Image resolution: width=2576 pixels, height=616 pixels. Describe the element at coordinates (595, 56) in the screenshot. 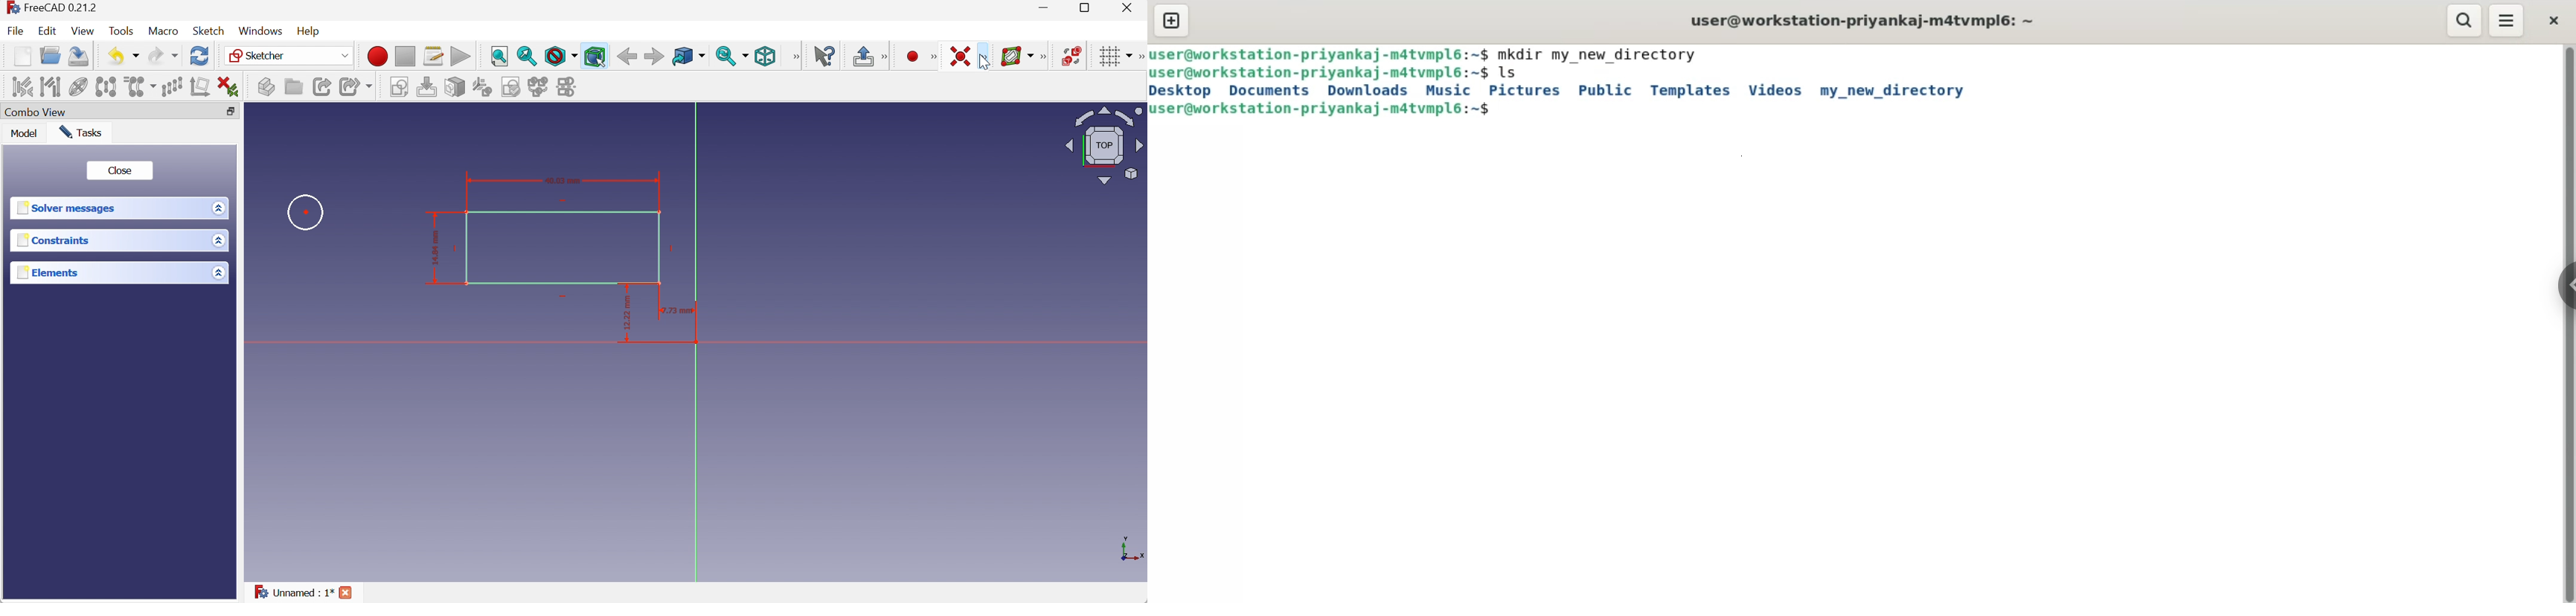

I see `Bounding box` at that location.